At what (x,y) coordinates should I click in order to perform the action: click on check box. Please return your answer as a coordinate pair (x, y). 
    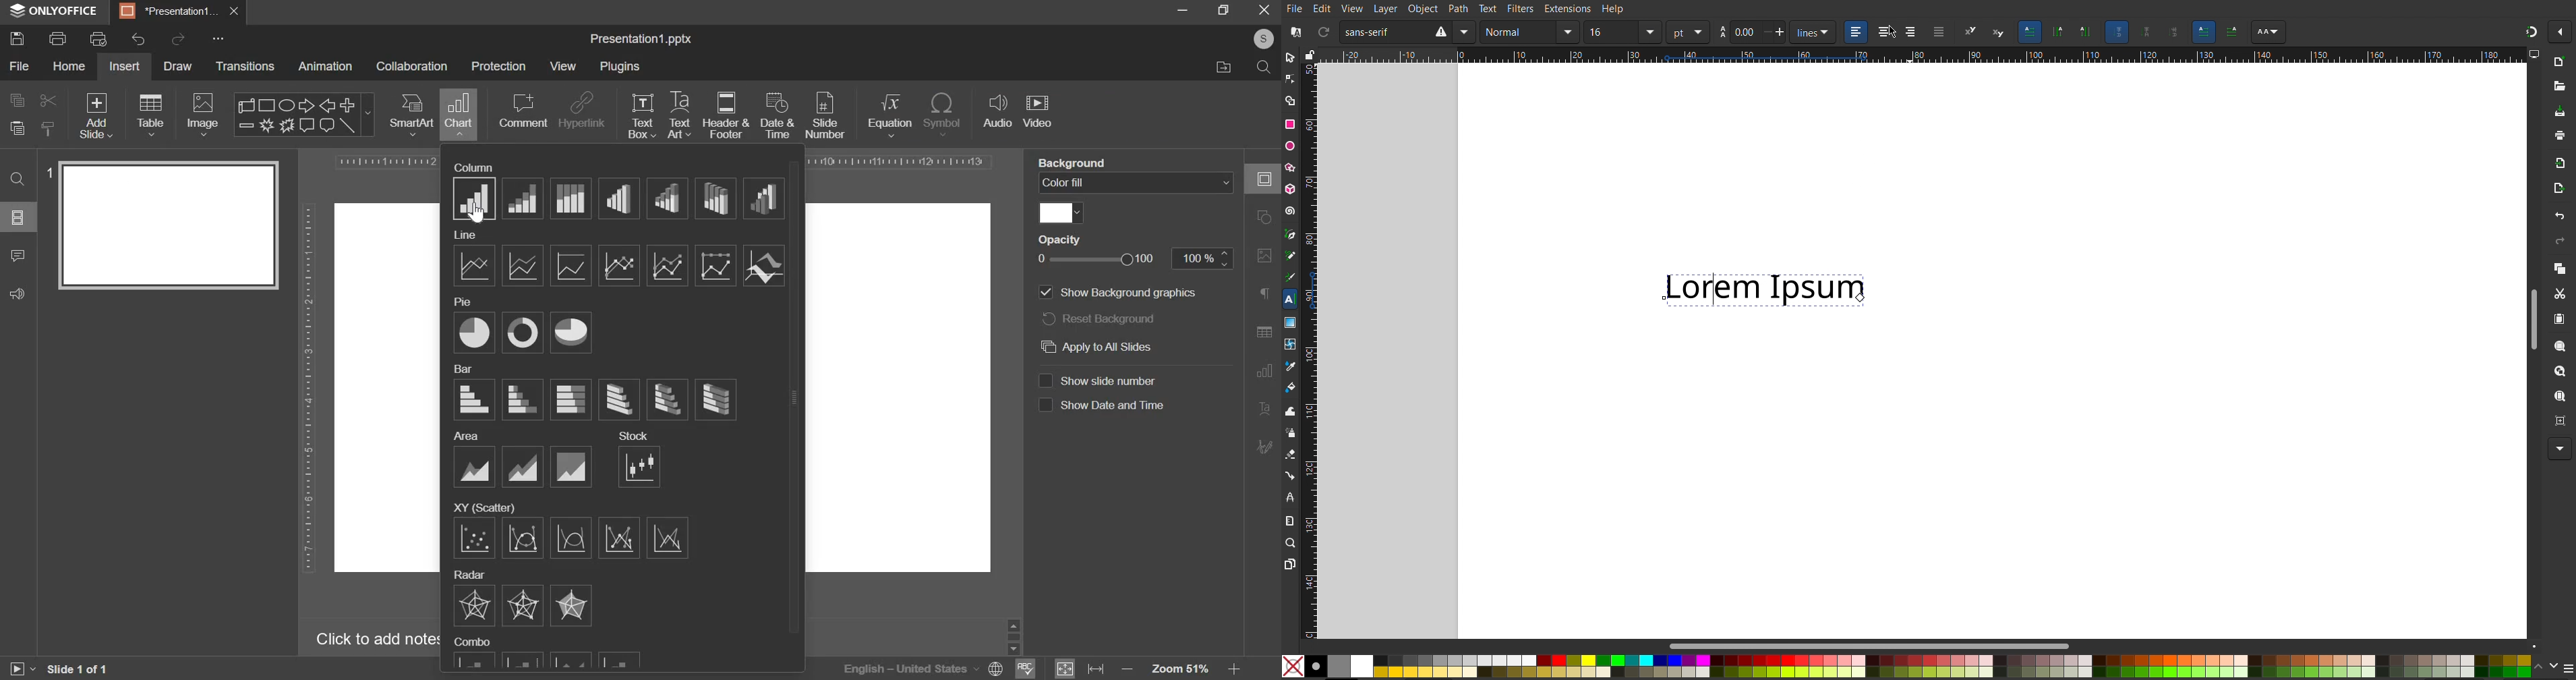
    Looking at the image, I should click on (1046, 380).